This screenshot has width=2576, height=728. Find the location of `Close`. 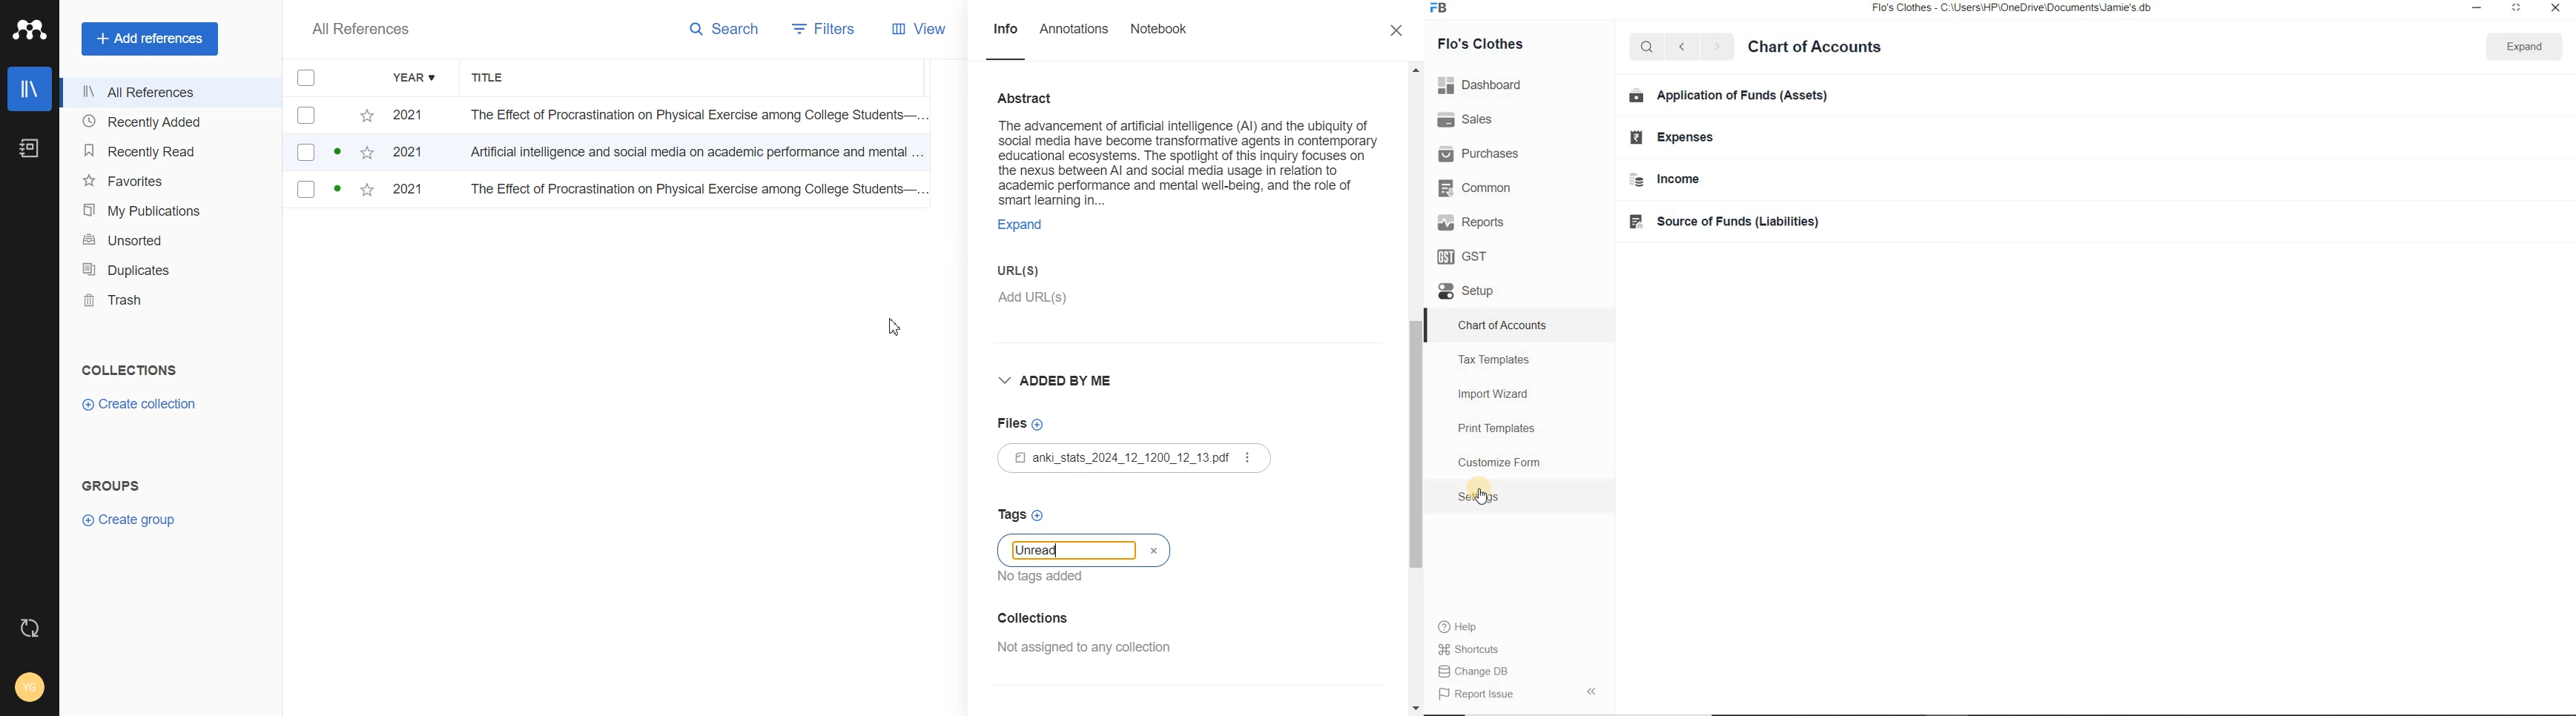

Close is located at coordinates (1397, 31).